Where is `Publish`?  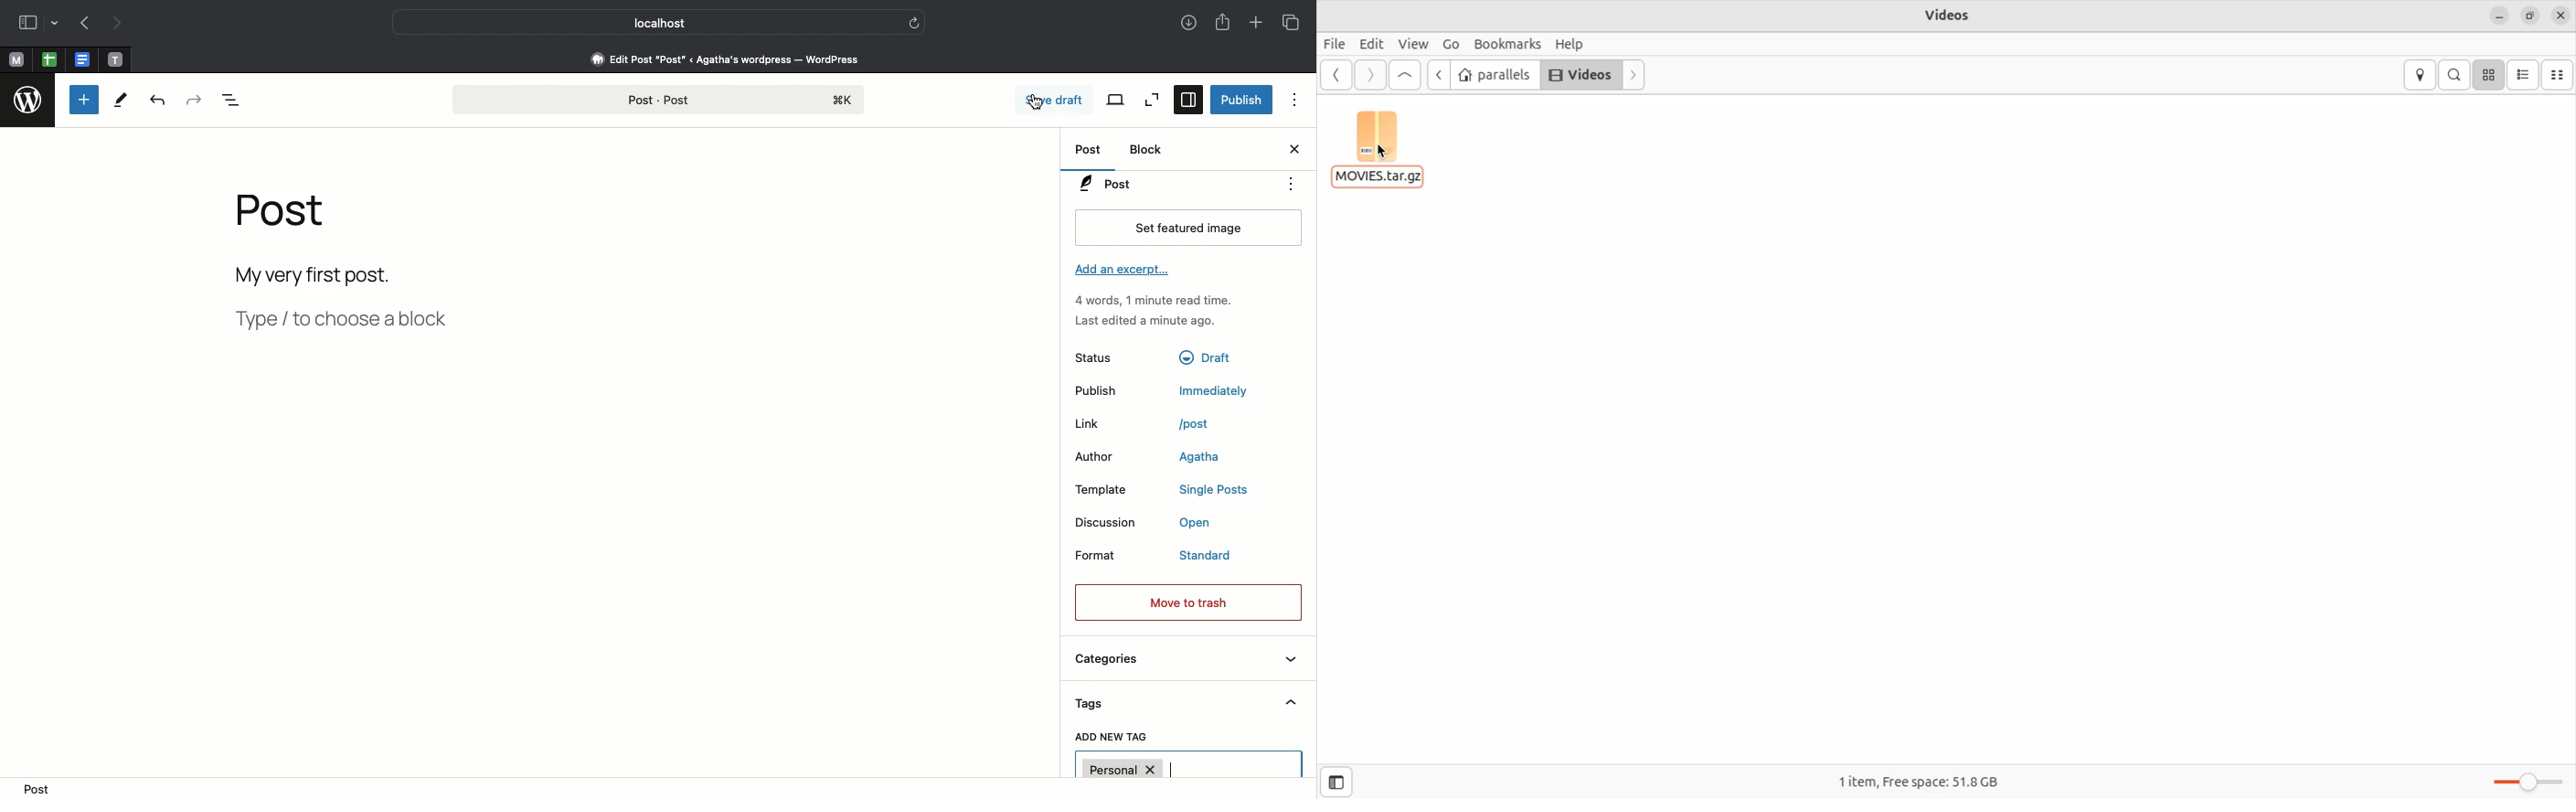 Publish is located at coordinates (1100, 389).